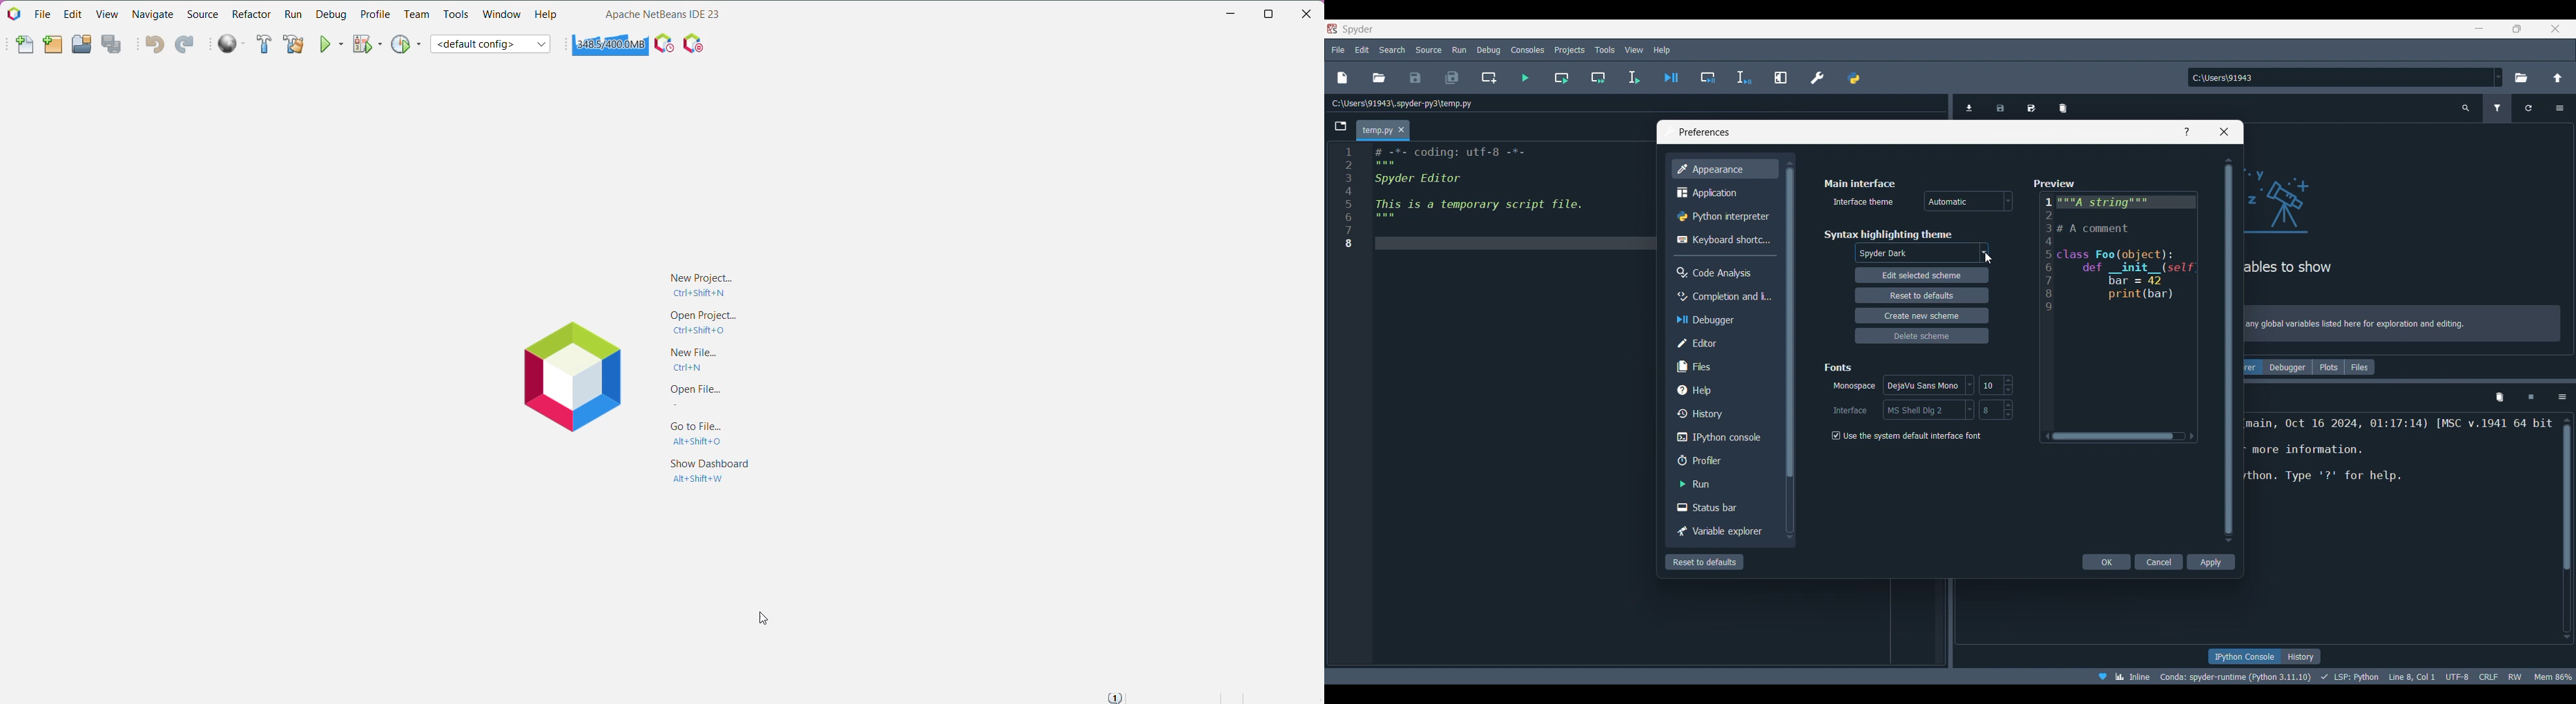 The image size is (2576, 728). Describe the element at coordinates (1724, 366) in the screenshot. I see `Files` at that location.